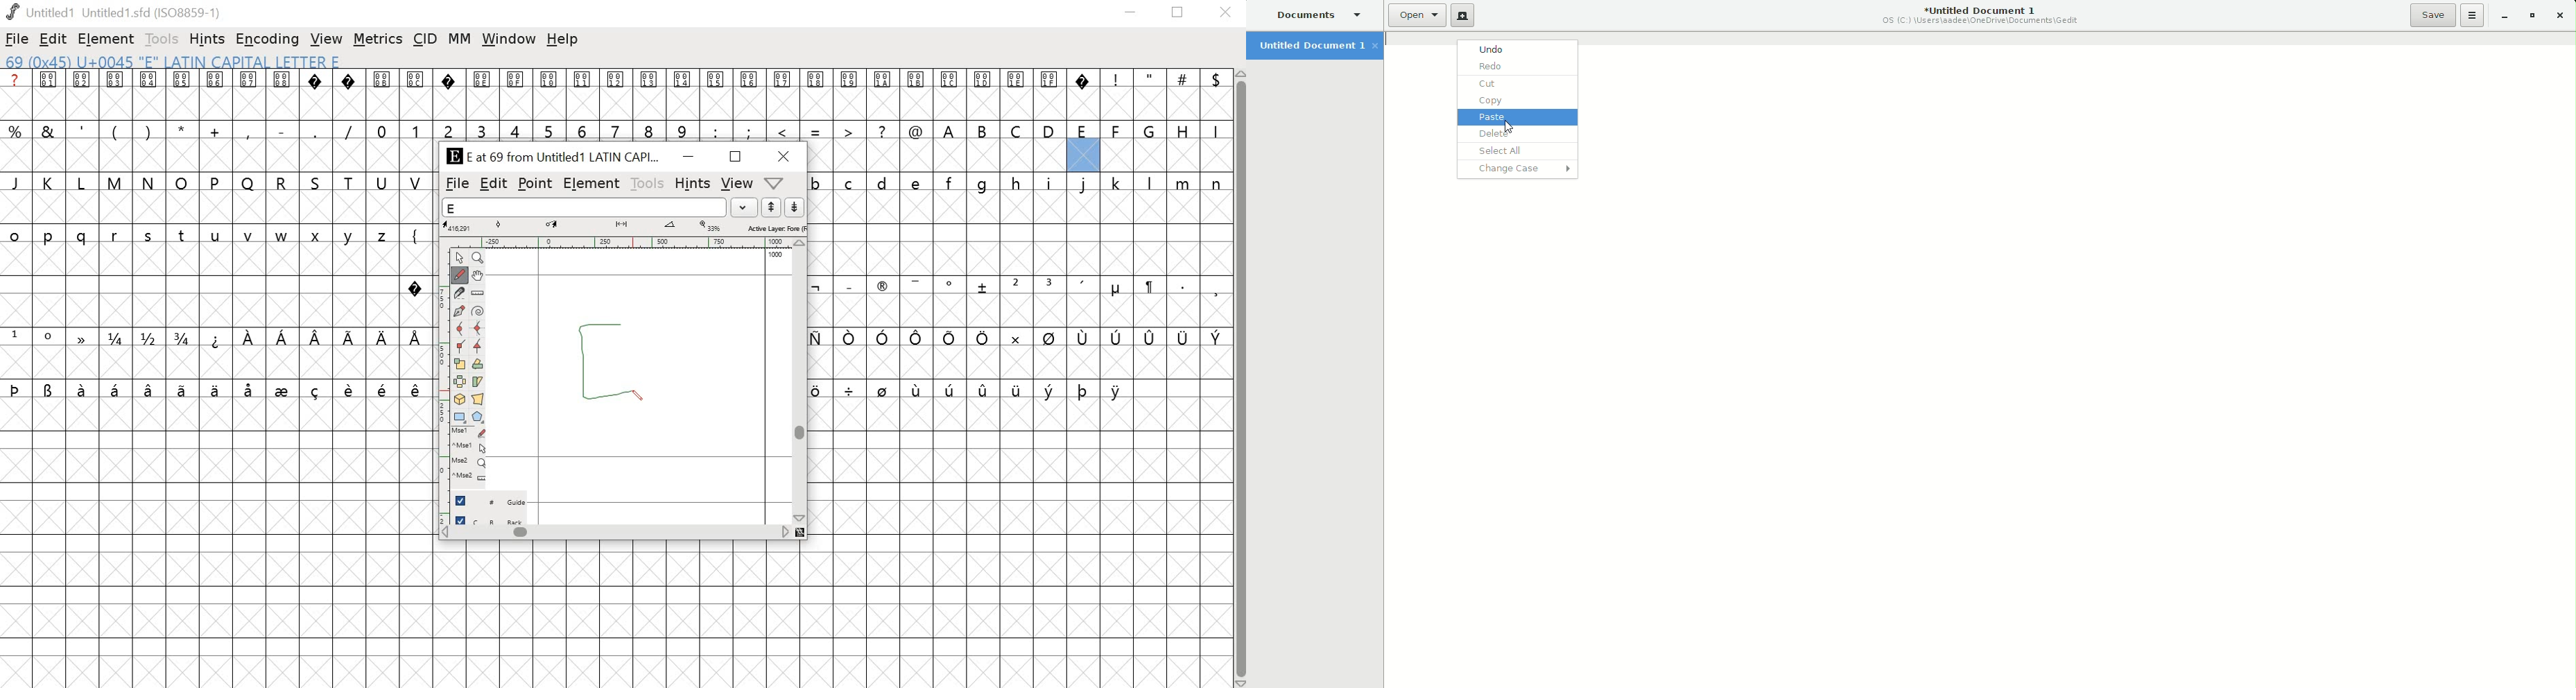 This screenshot has height=700, width=2576. What do you see at coordinates (217, 389) in the screenshot?
I see `special characters` at bounding box center [217, 389].